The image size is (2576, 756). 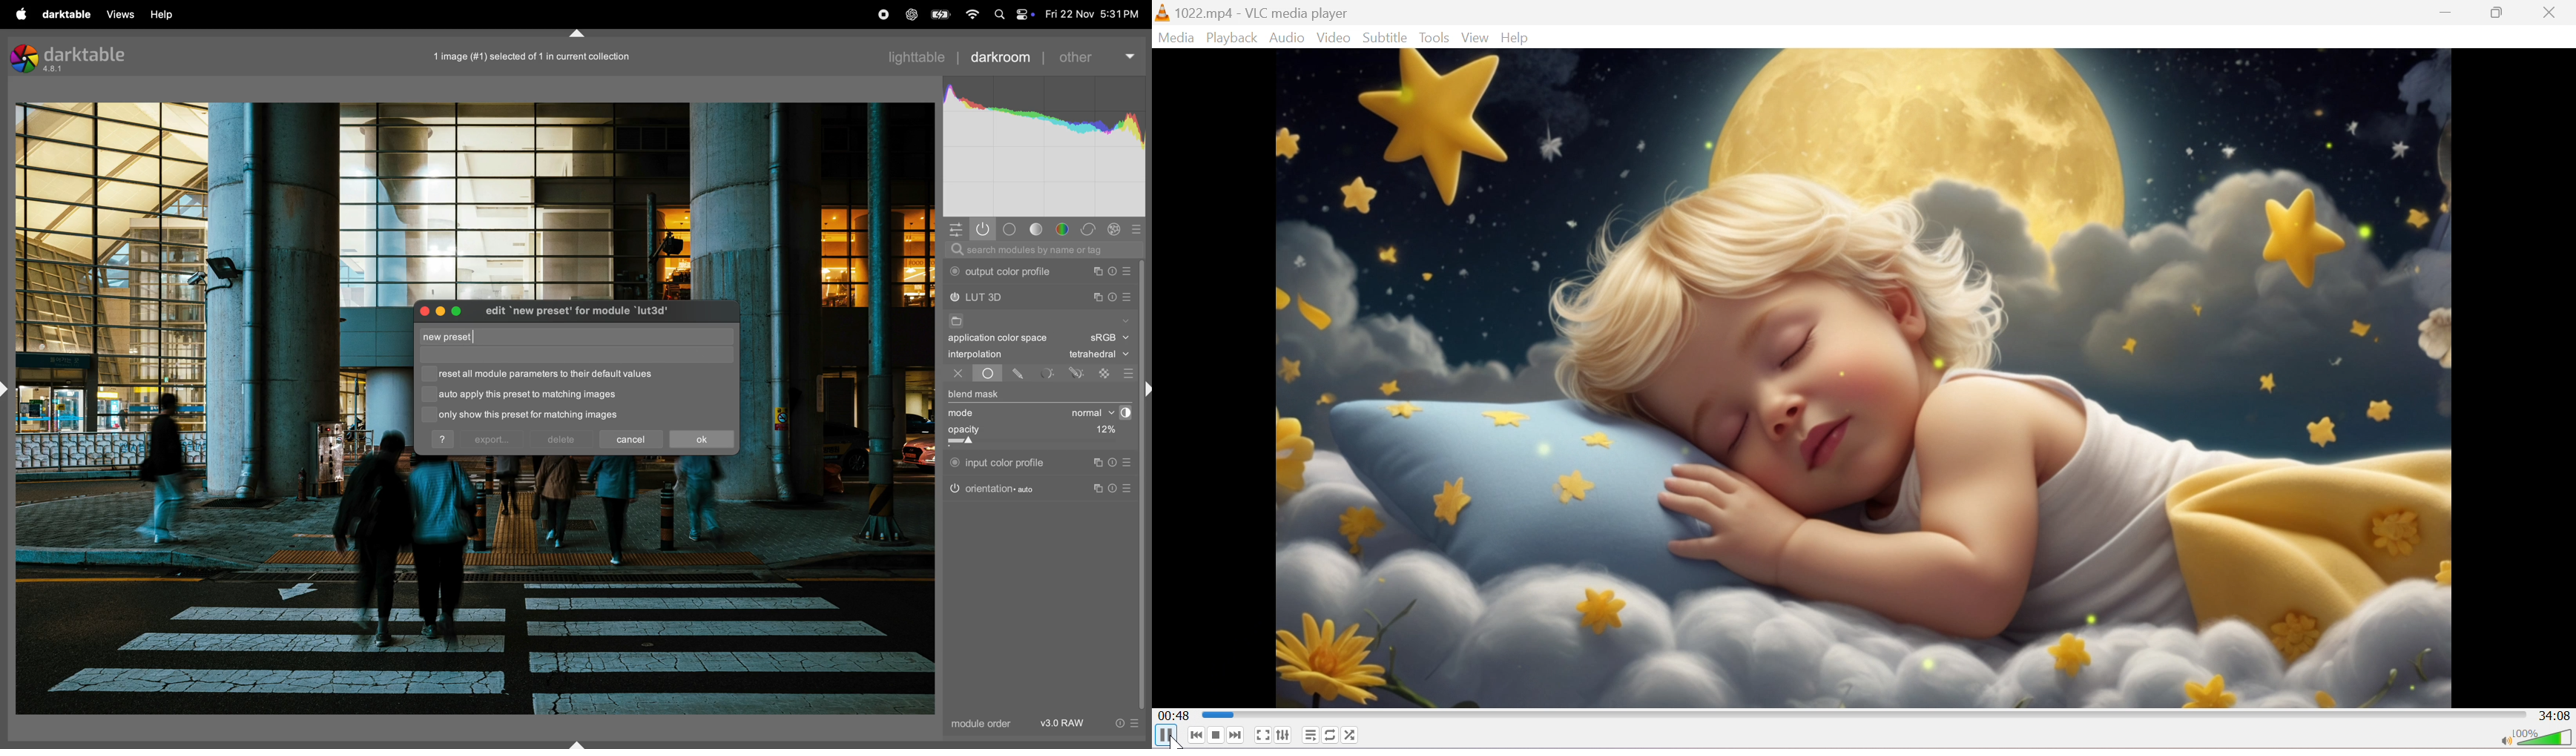 I want to click on Next media in the playlist, so click(x=1233, y=736).